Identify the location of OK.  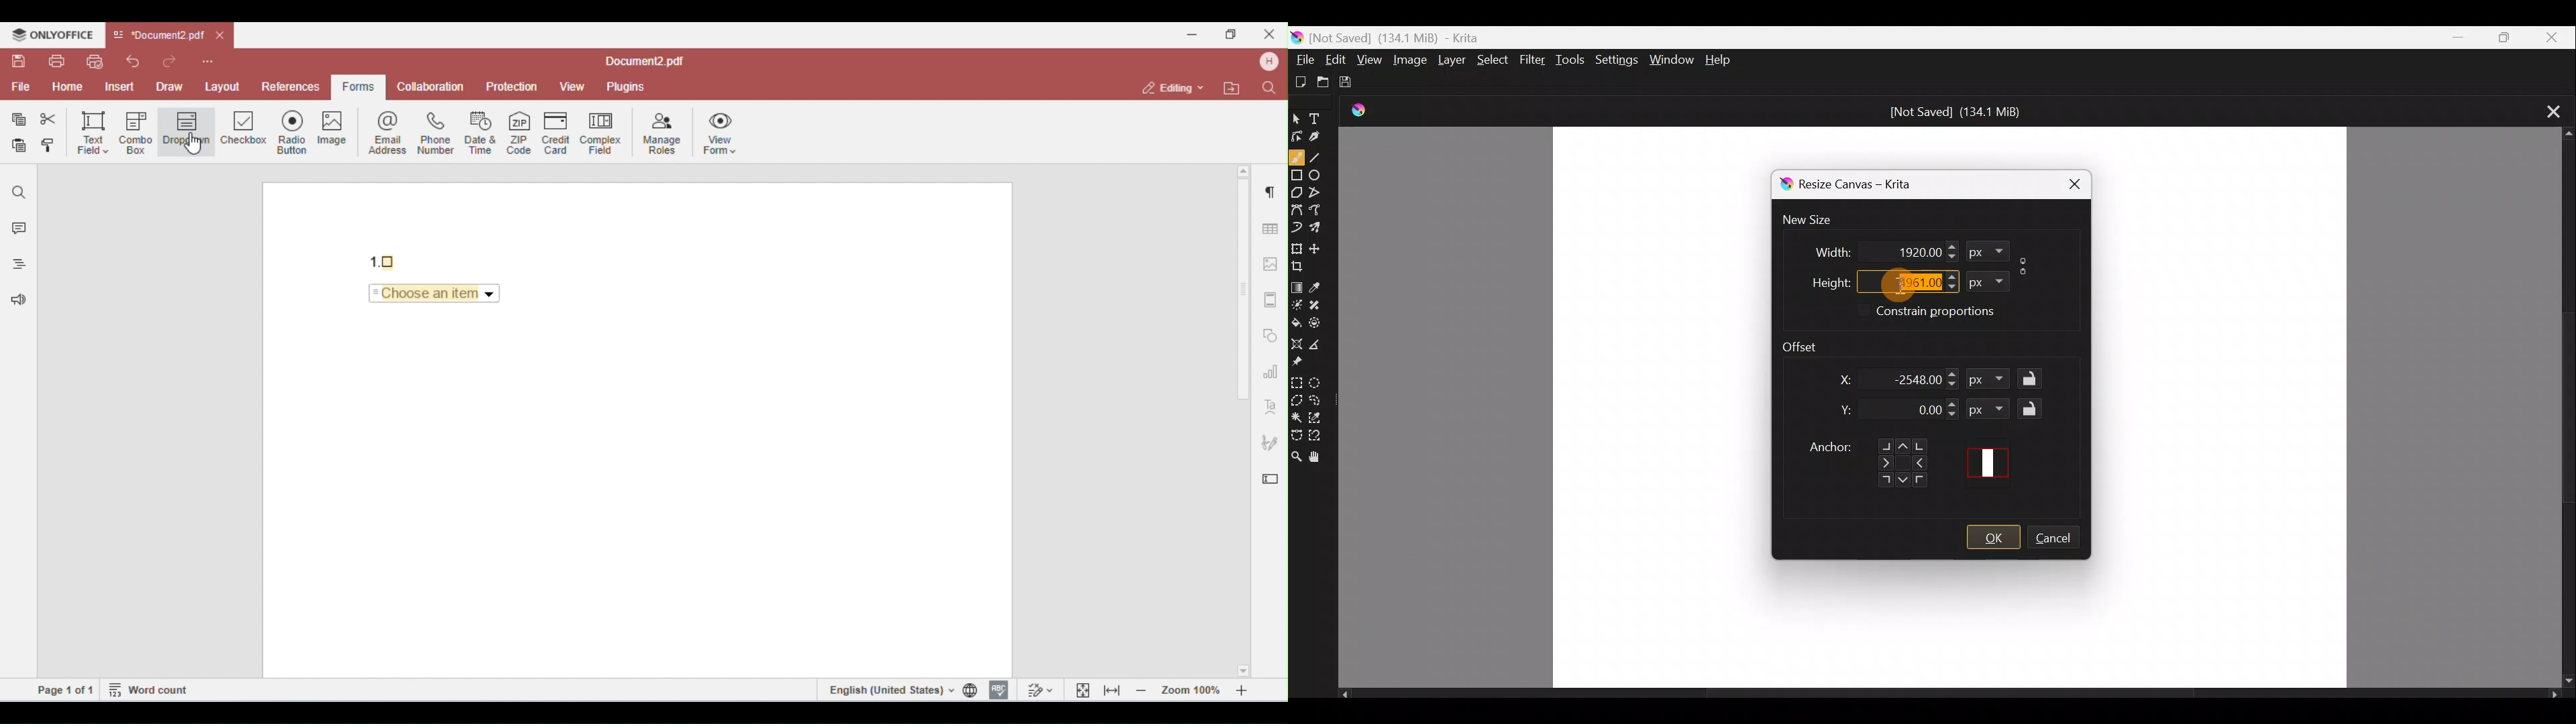
(1993, 538).